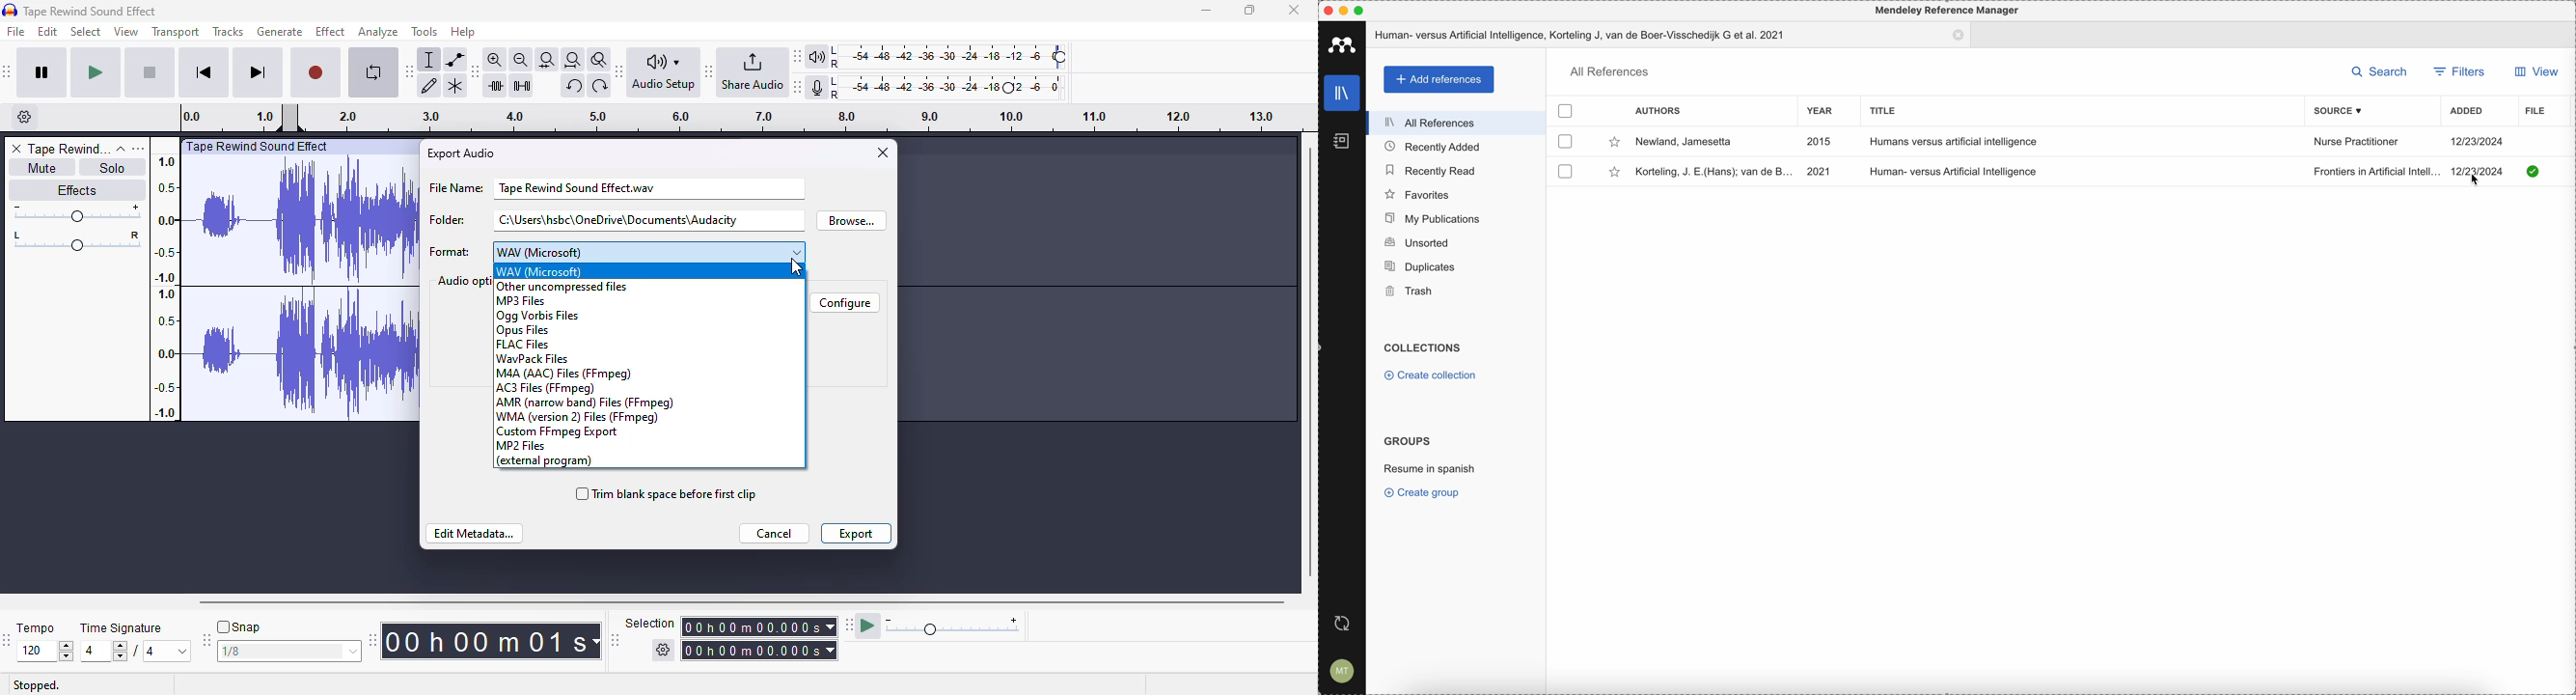 This screenshot has height=700, width=2576. Describe the element at coordinates (138, 643) in the screenshot. I see `time signature` at that location.